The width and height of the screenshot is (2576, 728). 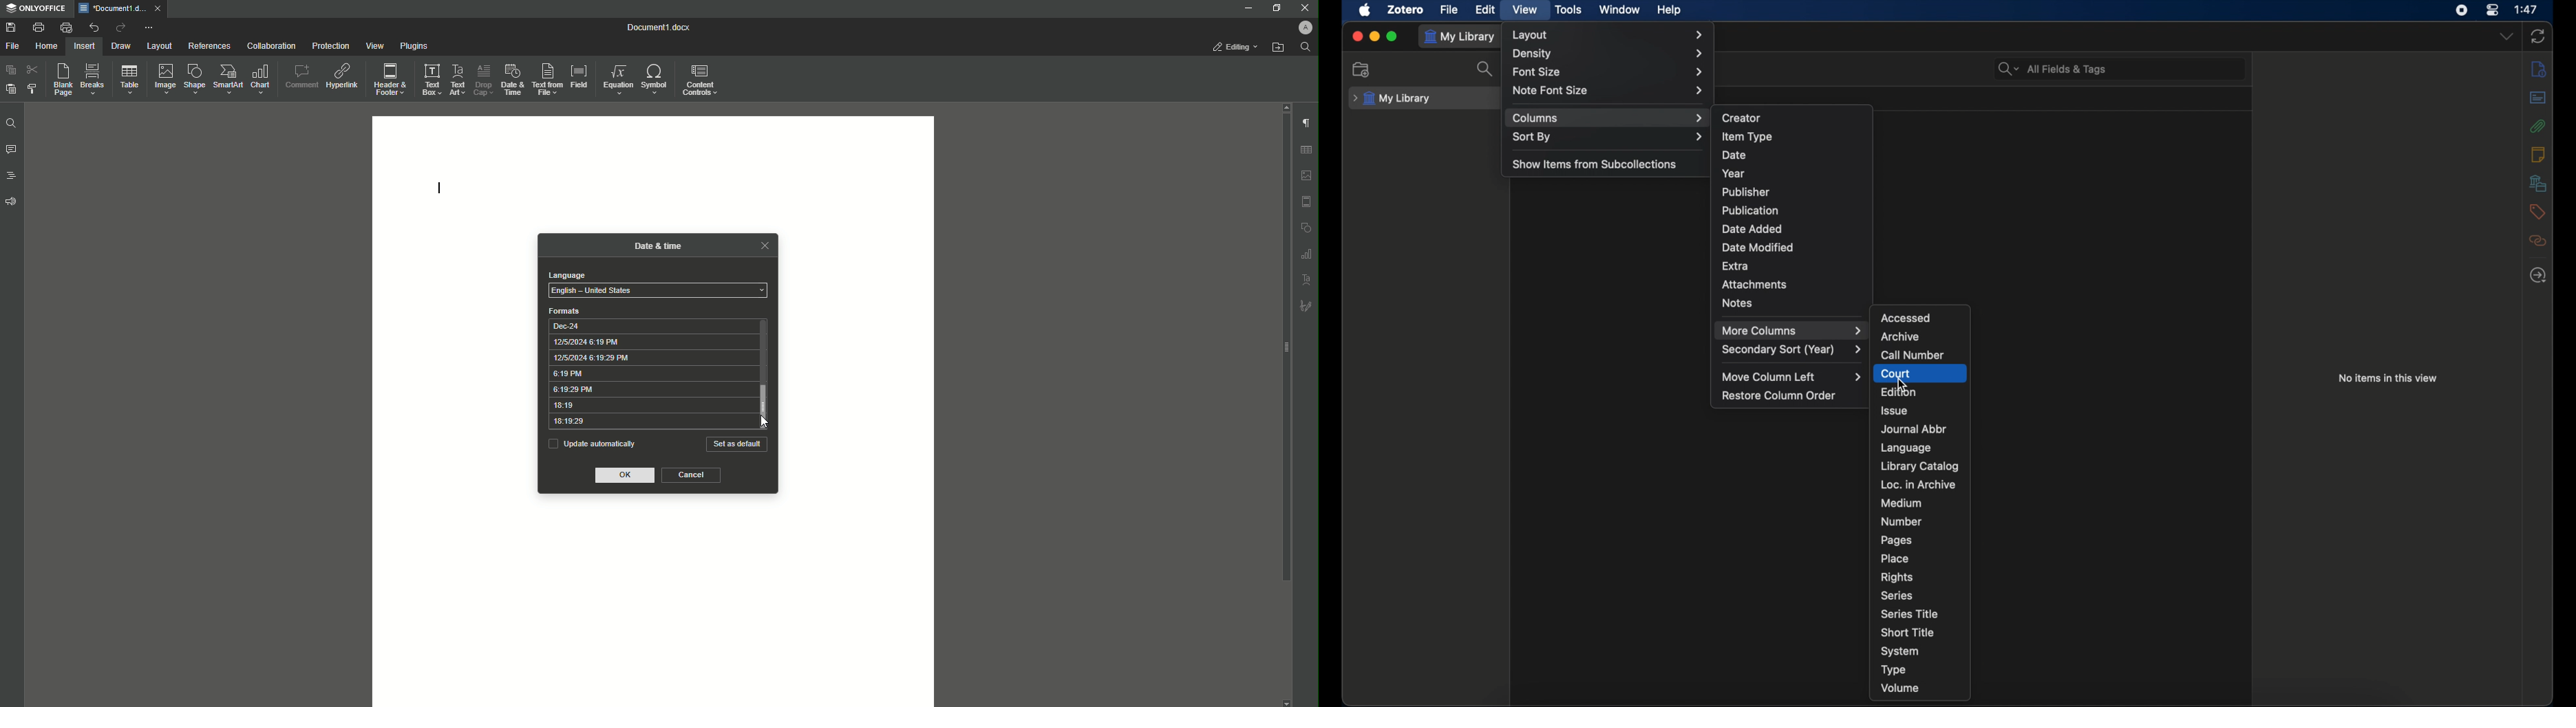 I want to click on Shape, so click(x=192, y=79).